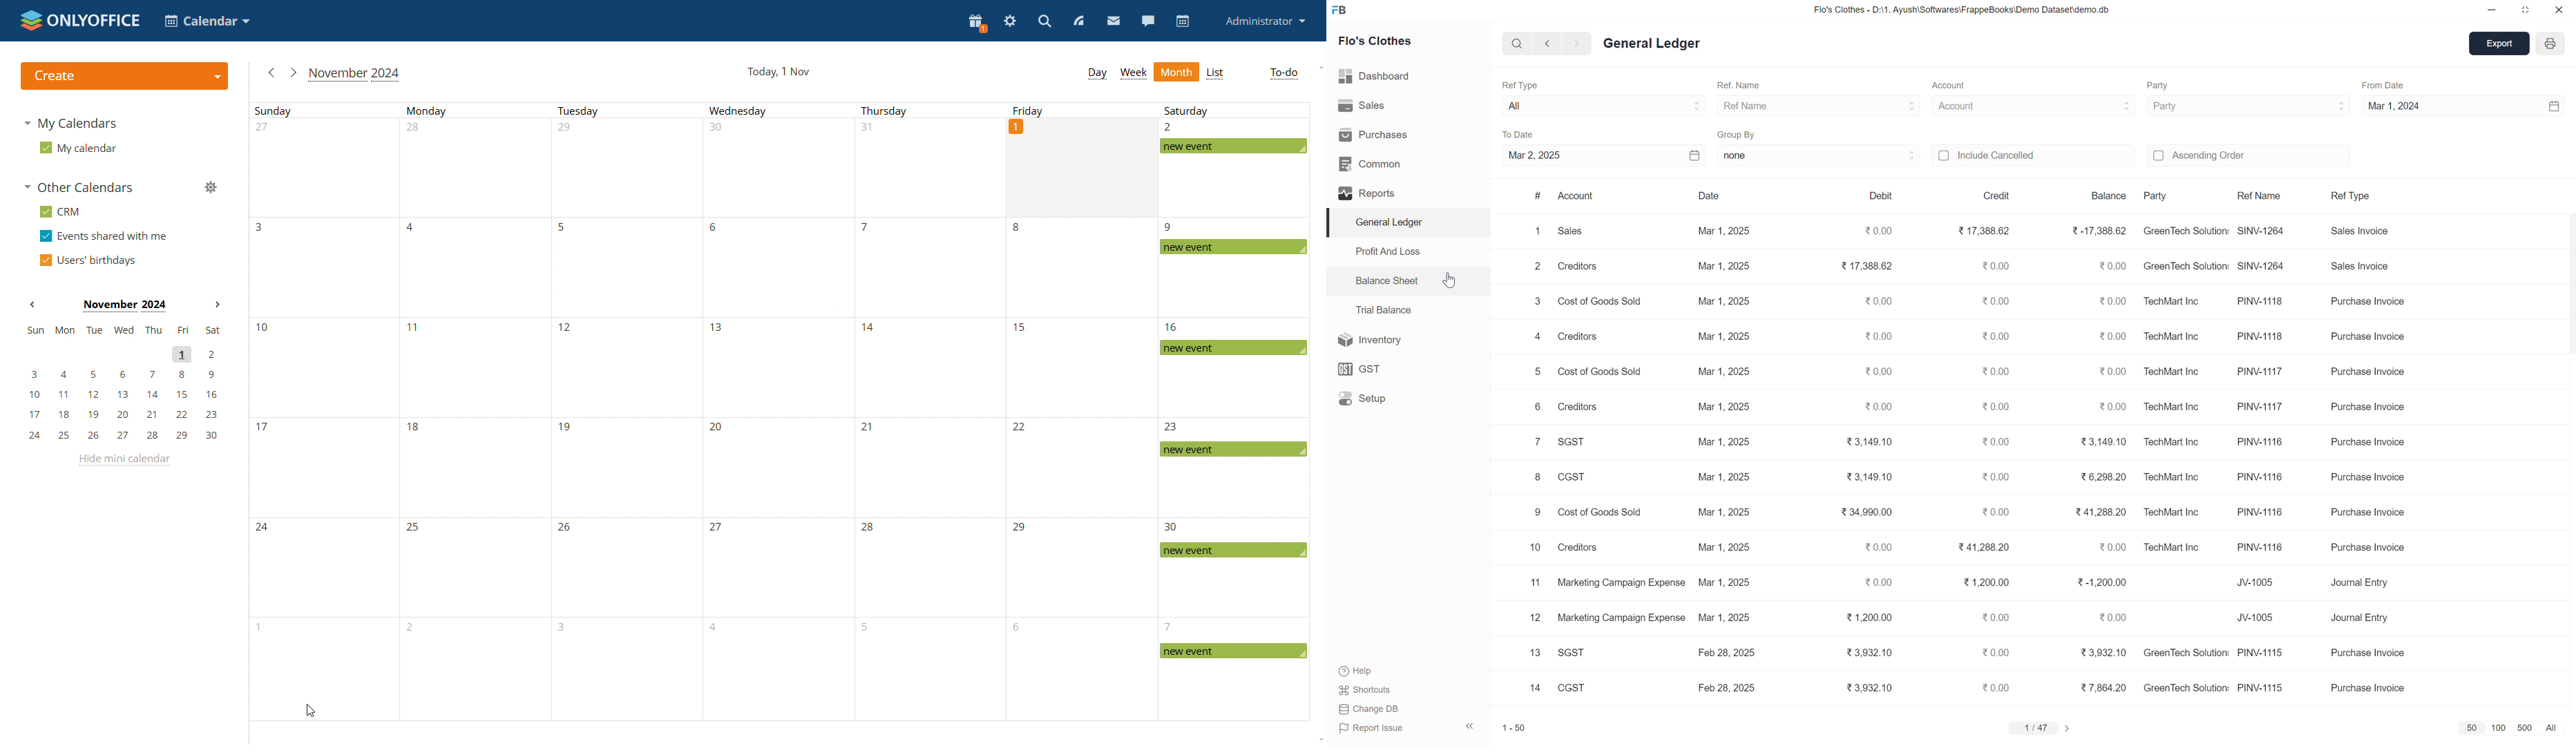 The image size is (2576, 756). I want to click on Flo's Clothes, so click(1378, 41).